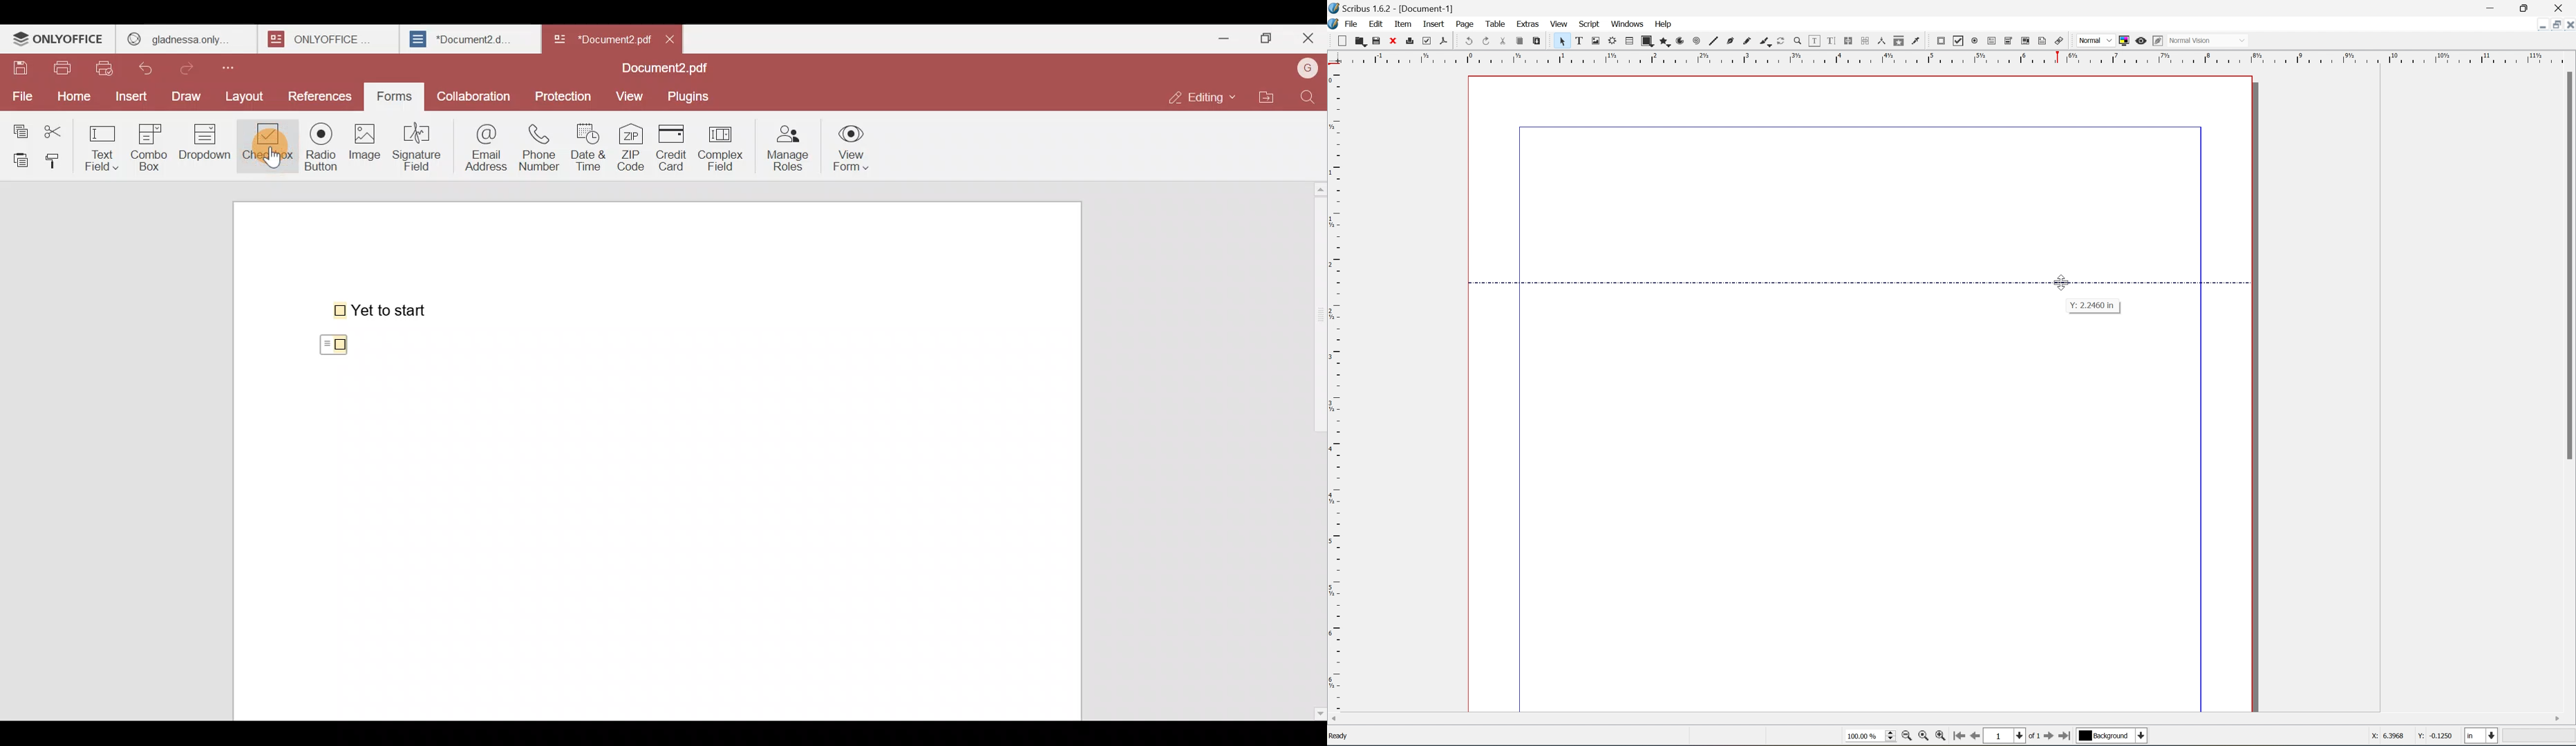 Image resolution: width=2576 pixels, height=756 pixels. What do you see at coordinates (1489, 40) in the screenshot?
I see `redo` at bounding box center [1489, 40].